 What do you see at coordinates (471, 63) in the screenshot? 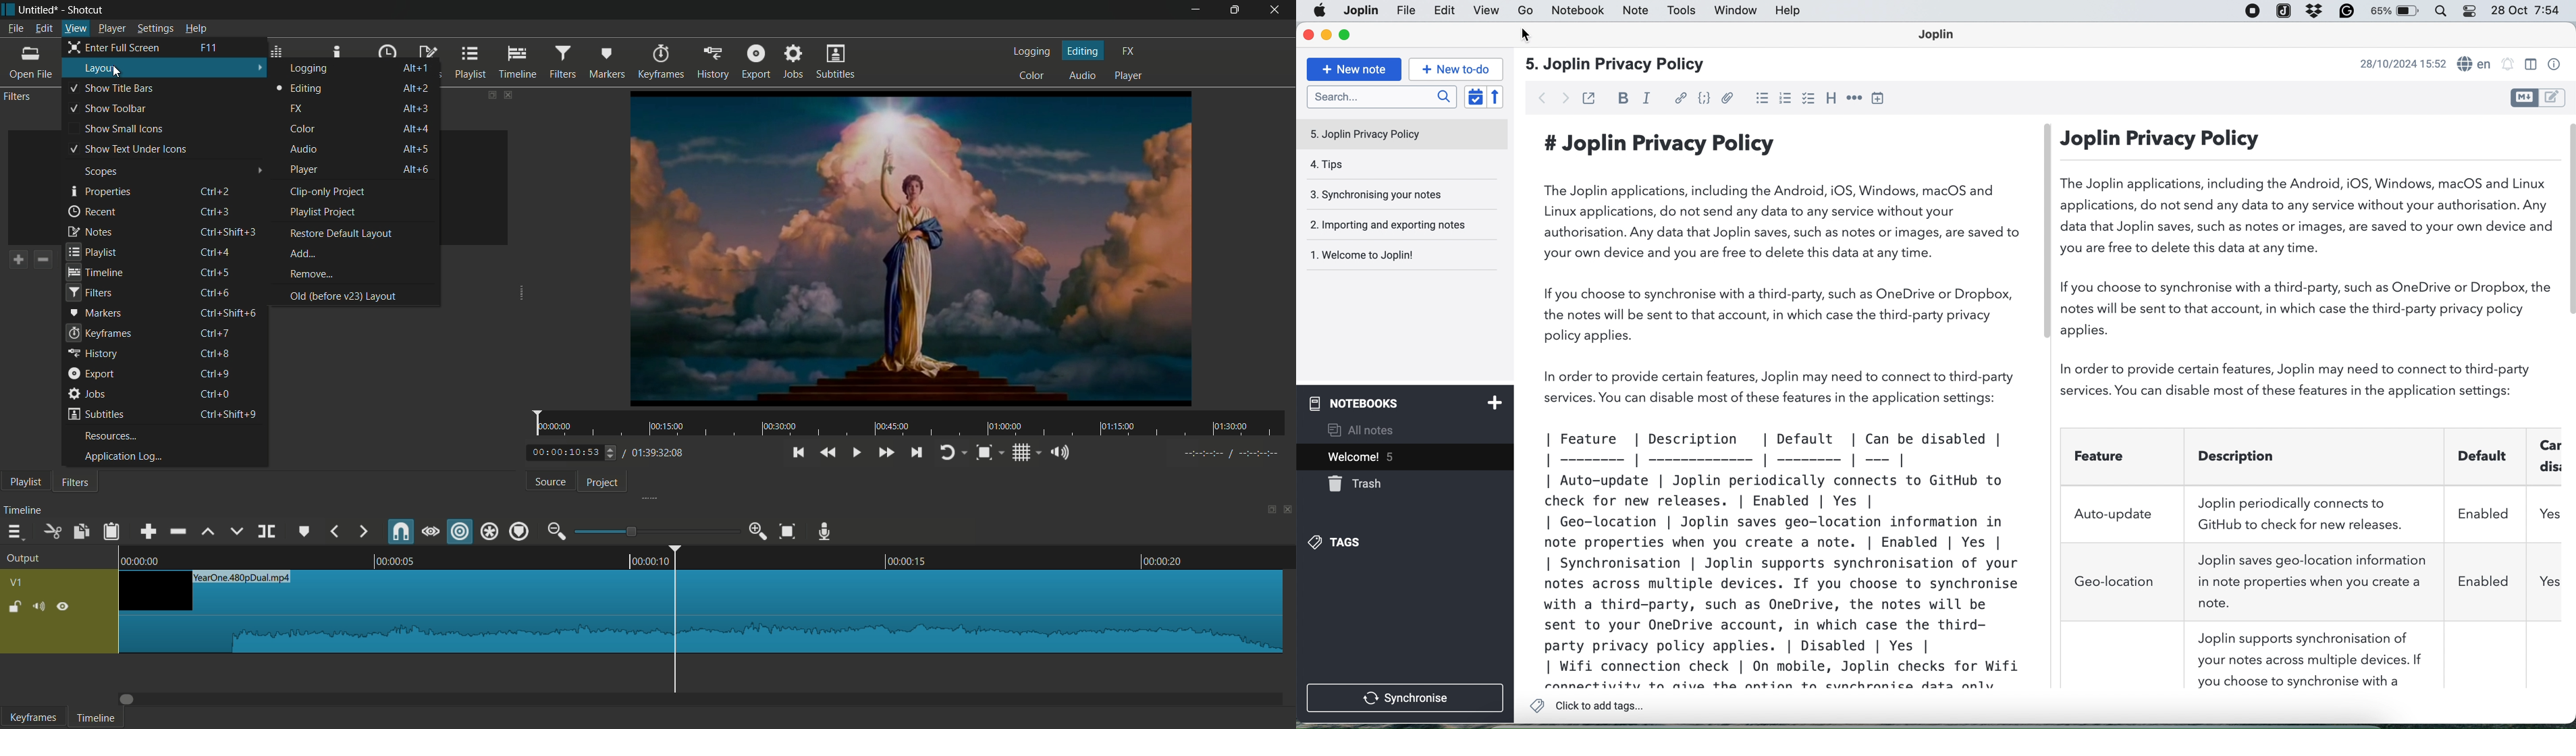
I see `playlist` at bounding box center [471, 63].